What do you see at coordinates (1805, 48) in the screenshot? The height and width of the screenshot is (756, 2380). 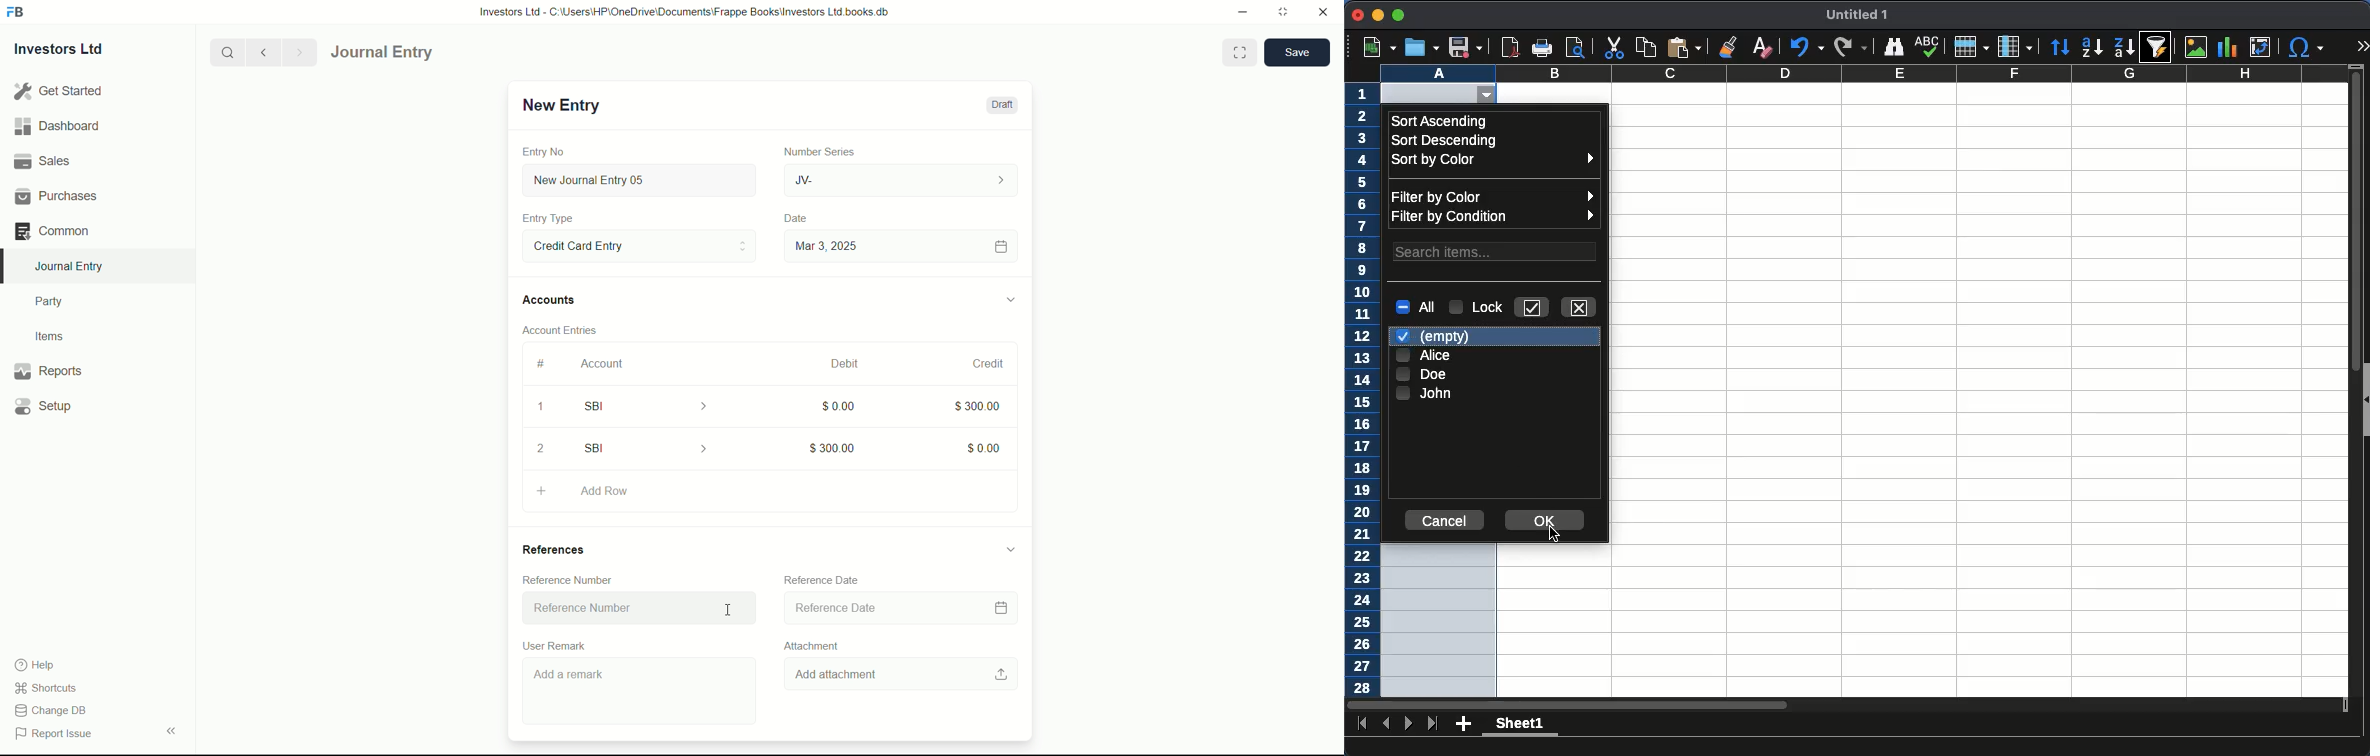 I see `undo` at bounding box center [1805, 48].